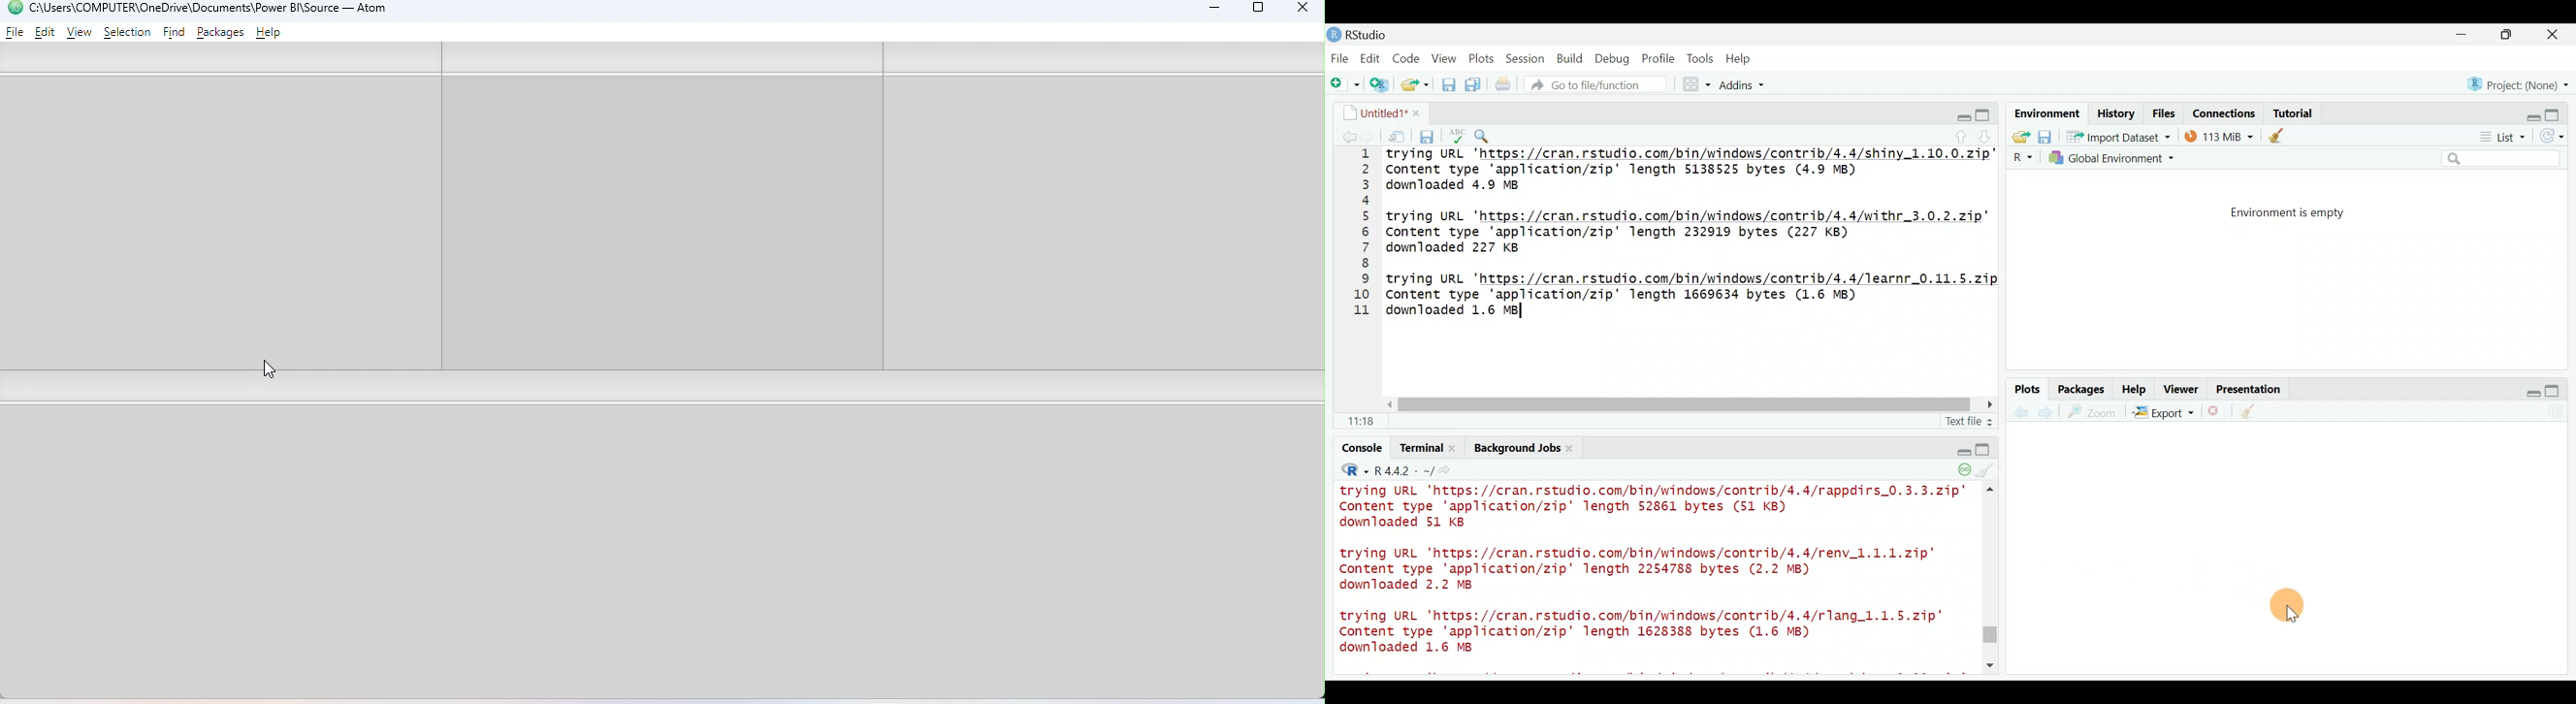 The image size is (2576, 728). What do you see at coordinates (2115, 137) in the screenshot?
I see `* Import Dataset *` at bounding box center [2115, 137].